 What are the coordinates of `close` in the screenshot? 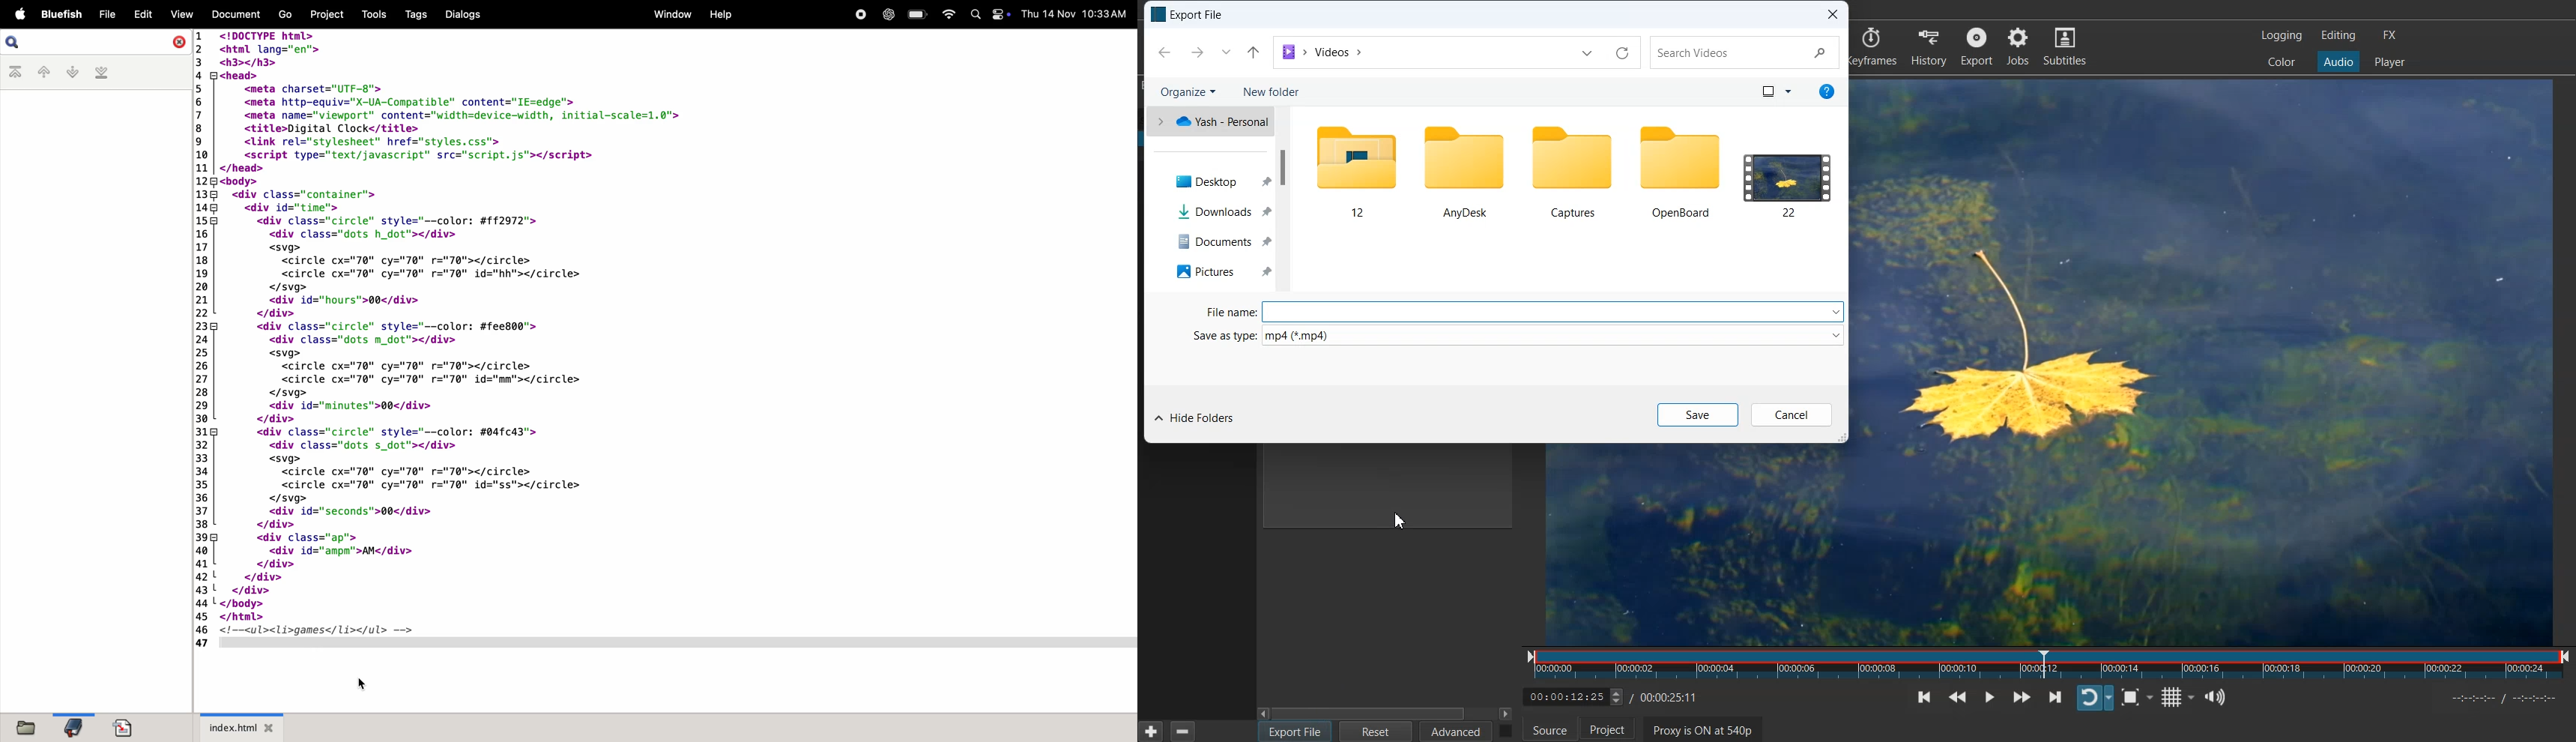 It's located at (176, 43).